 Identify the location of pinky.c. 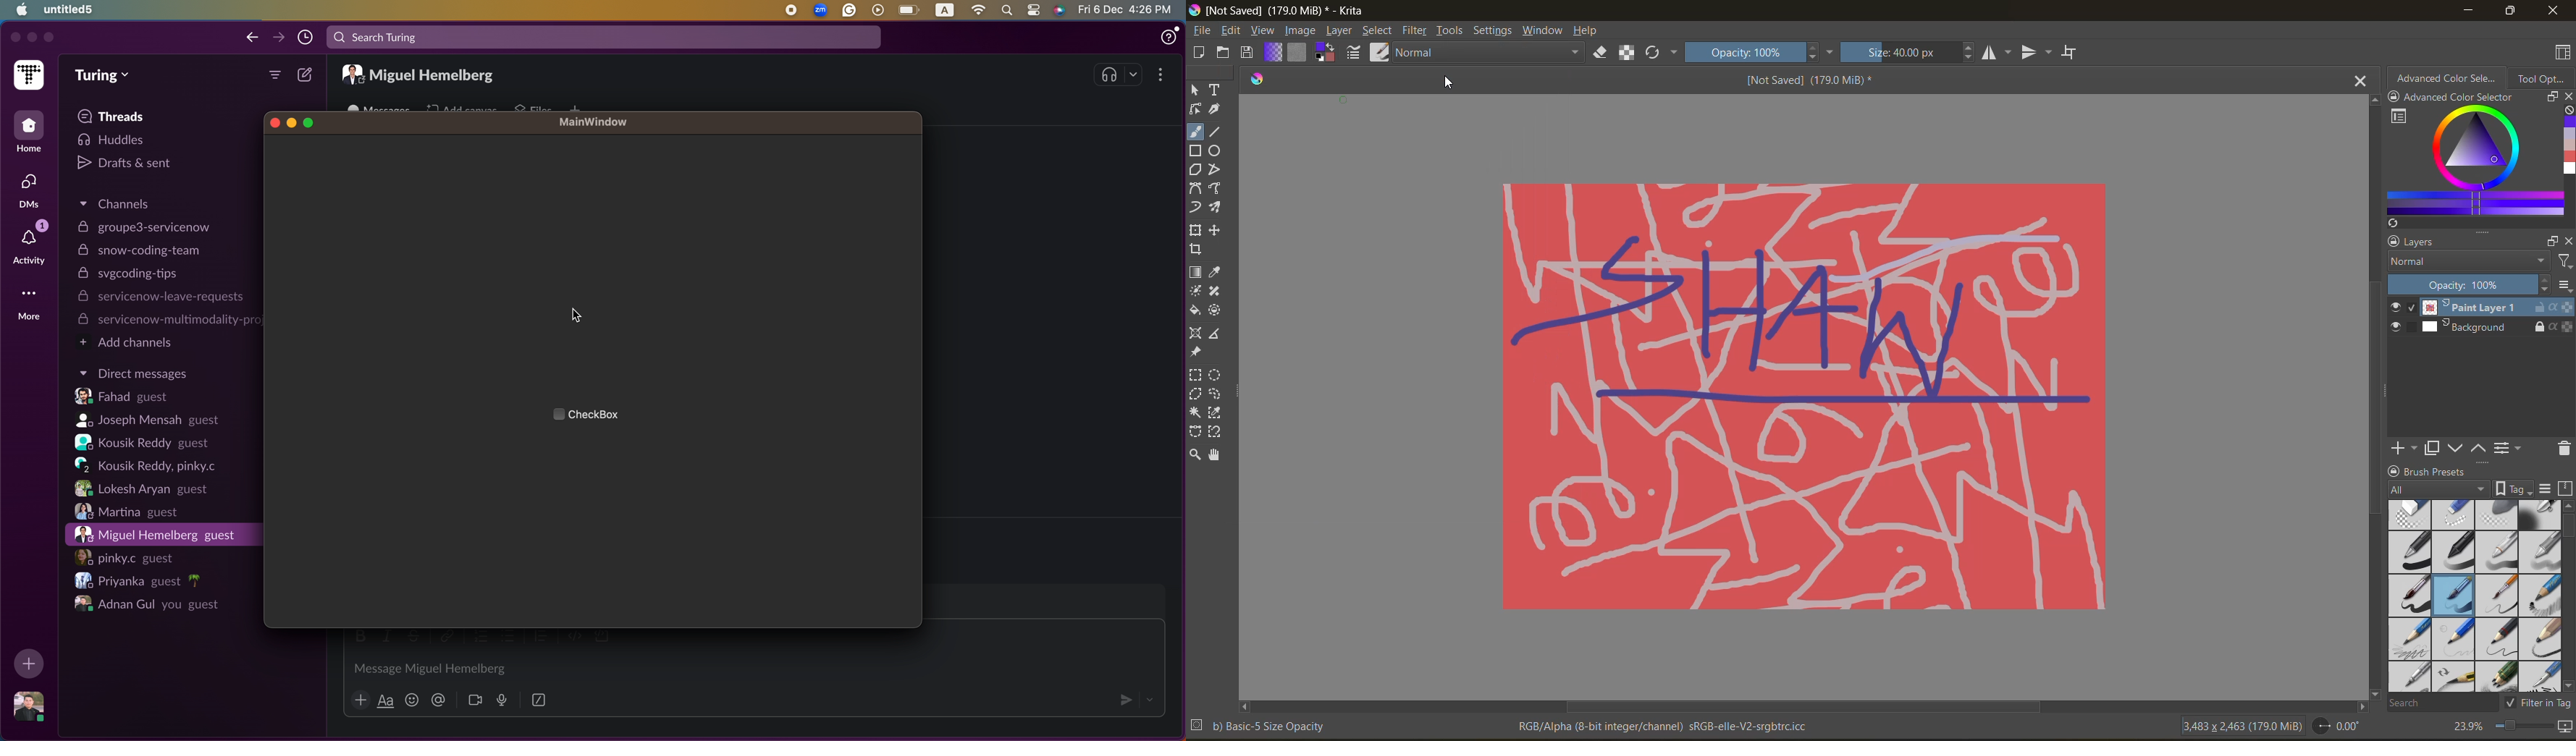
(126, 556).